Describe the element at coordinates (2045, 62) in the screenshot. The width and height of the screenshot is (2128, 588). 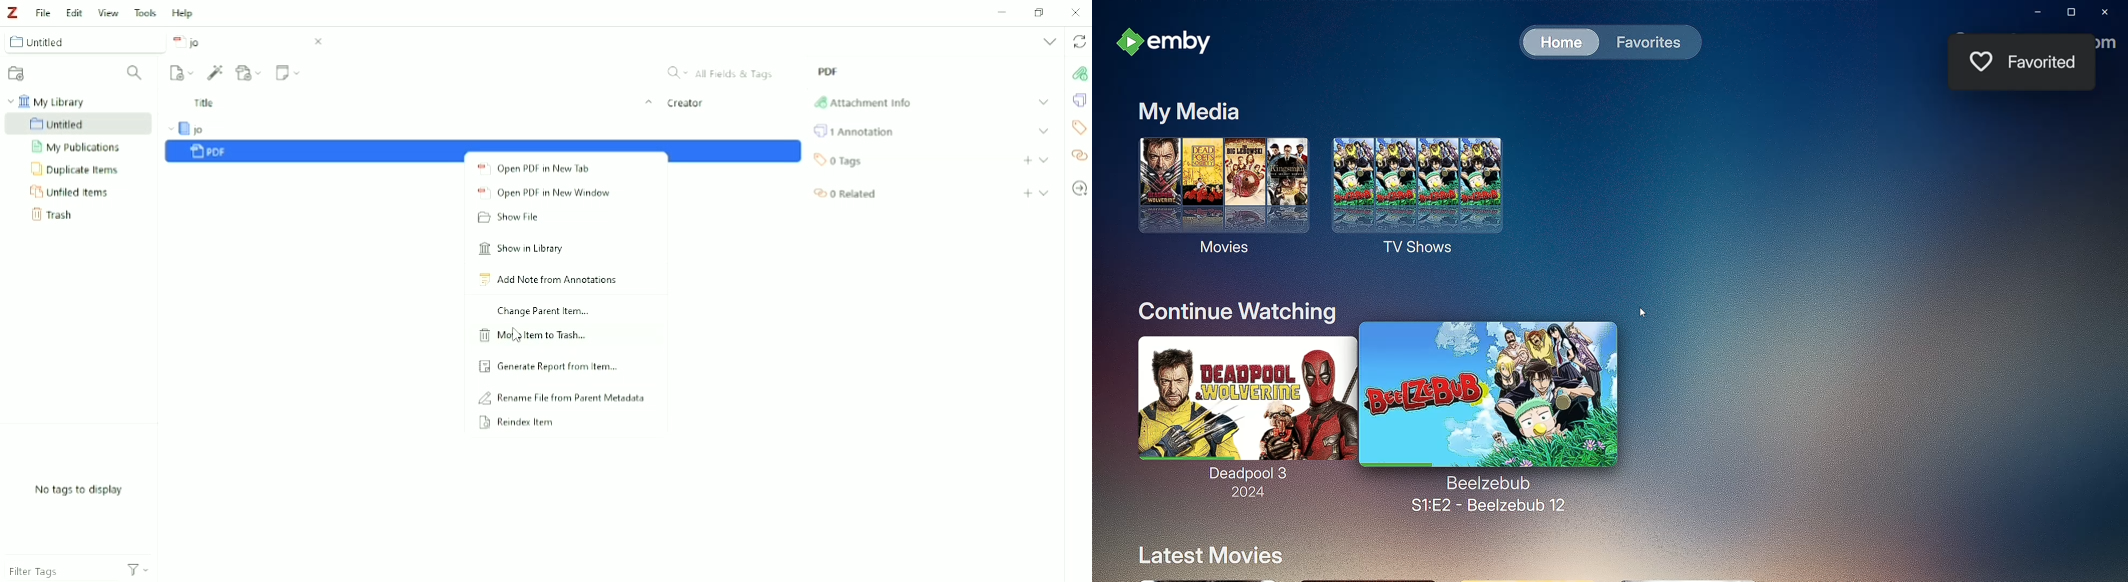
I see `Favorited` at that location.